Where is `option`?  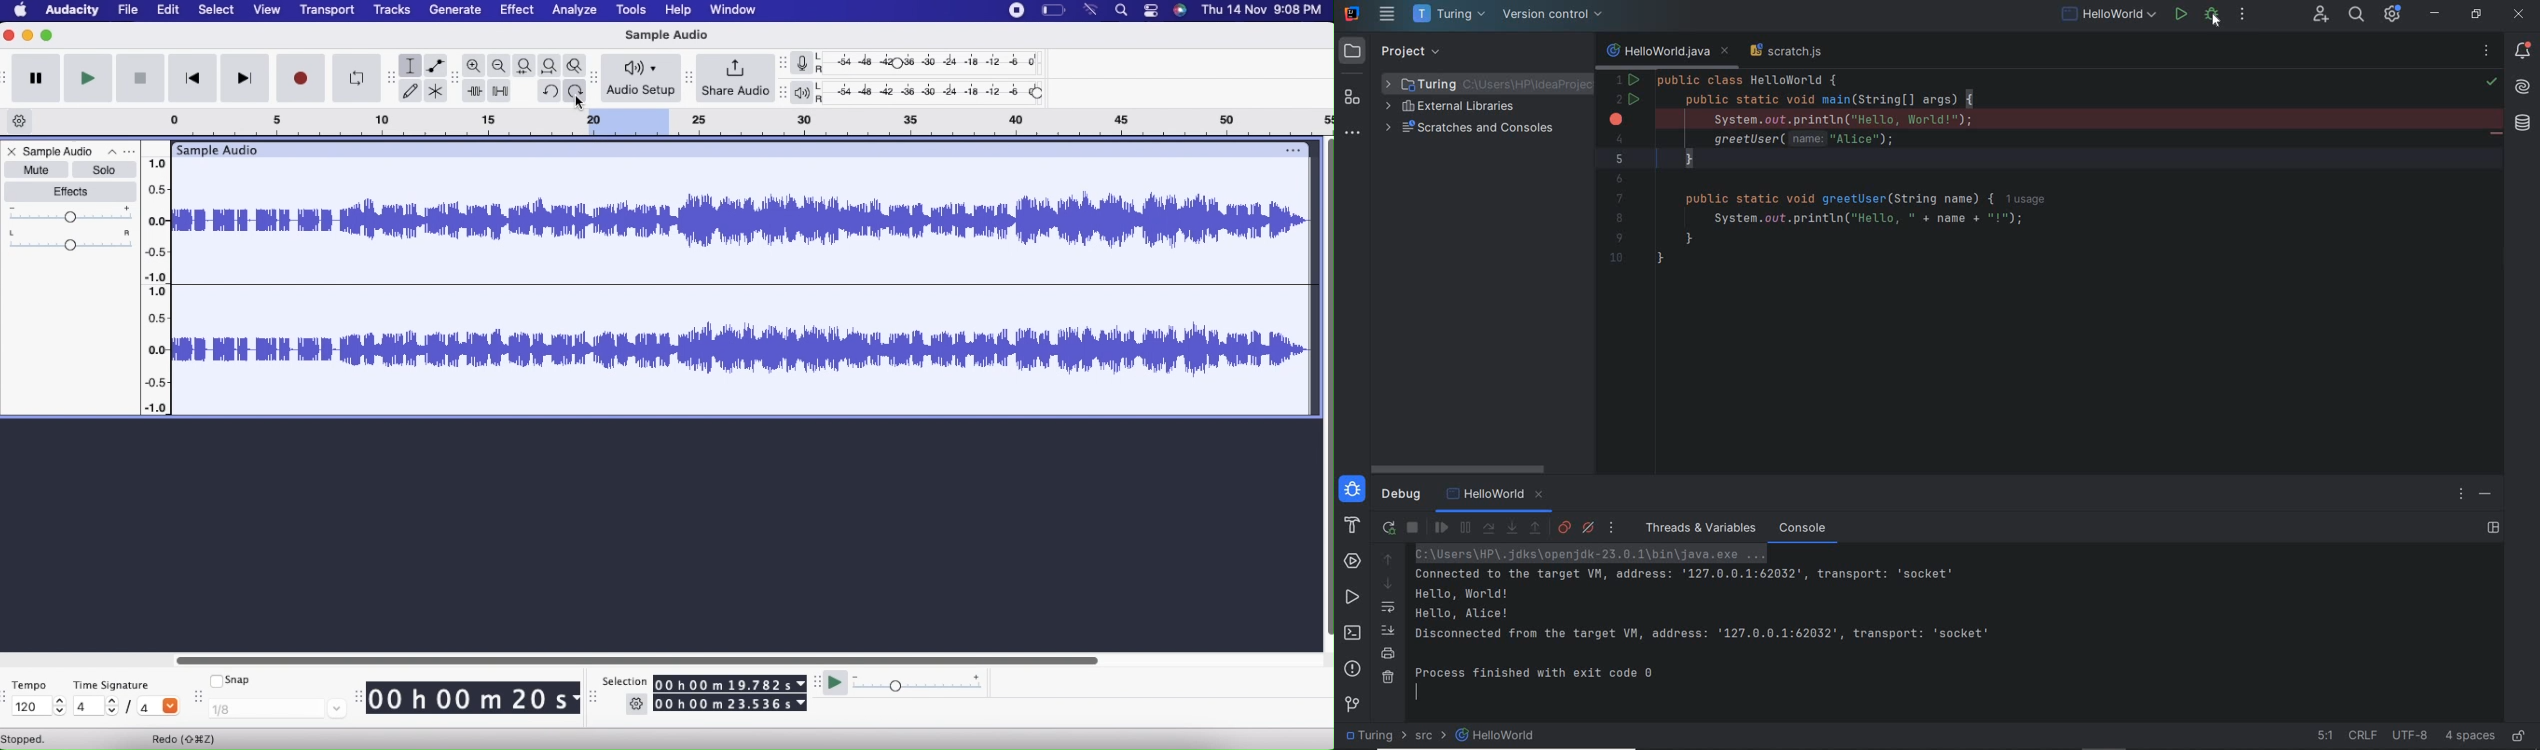 option is located at coordinates (1289, 149).